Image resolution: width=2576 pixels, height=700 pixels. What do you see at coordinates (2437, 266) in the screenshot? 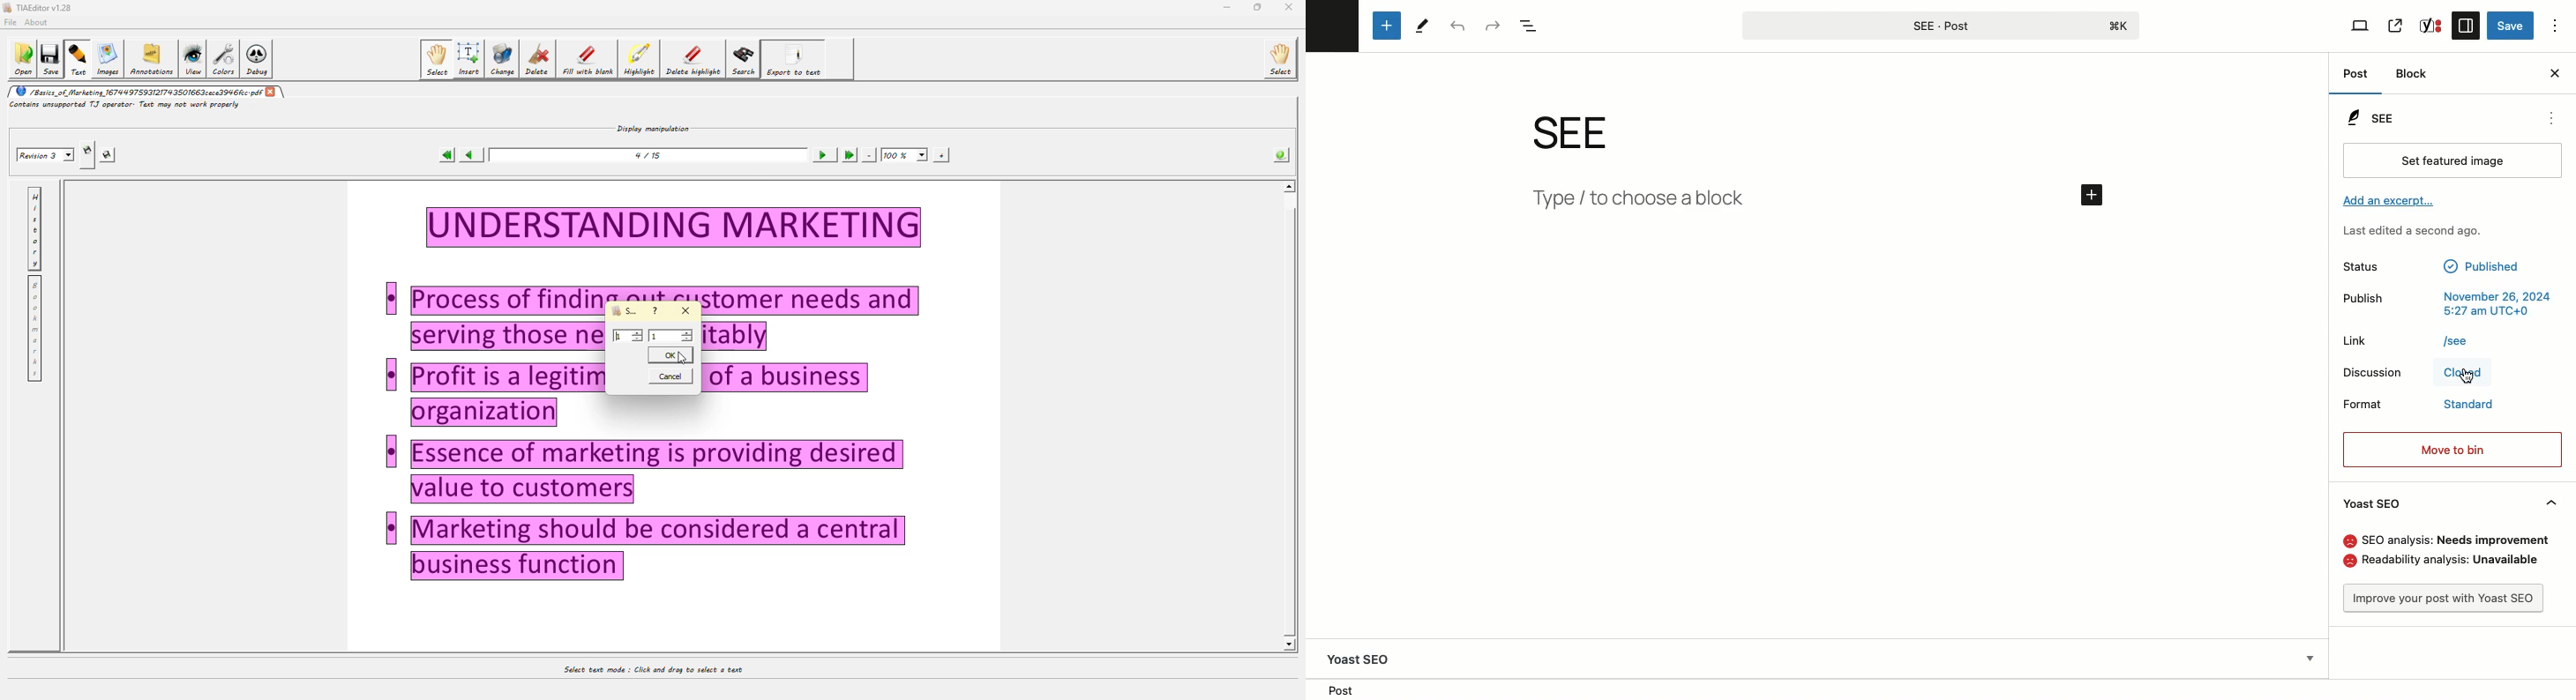
I see `Status published` at bounding box center [2437, 266].